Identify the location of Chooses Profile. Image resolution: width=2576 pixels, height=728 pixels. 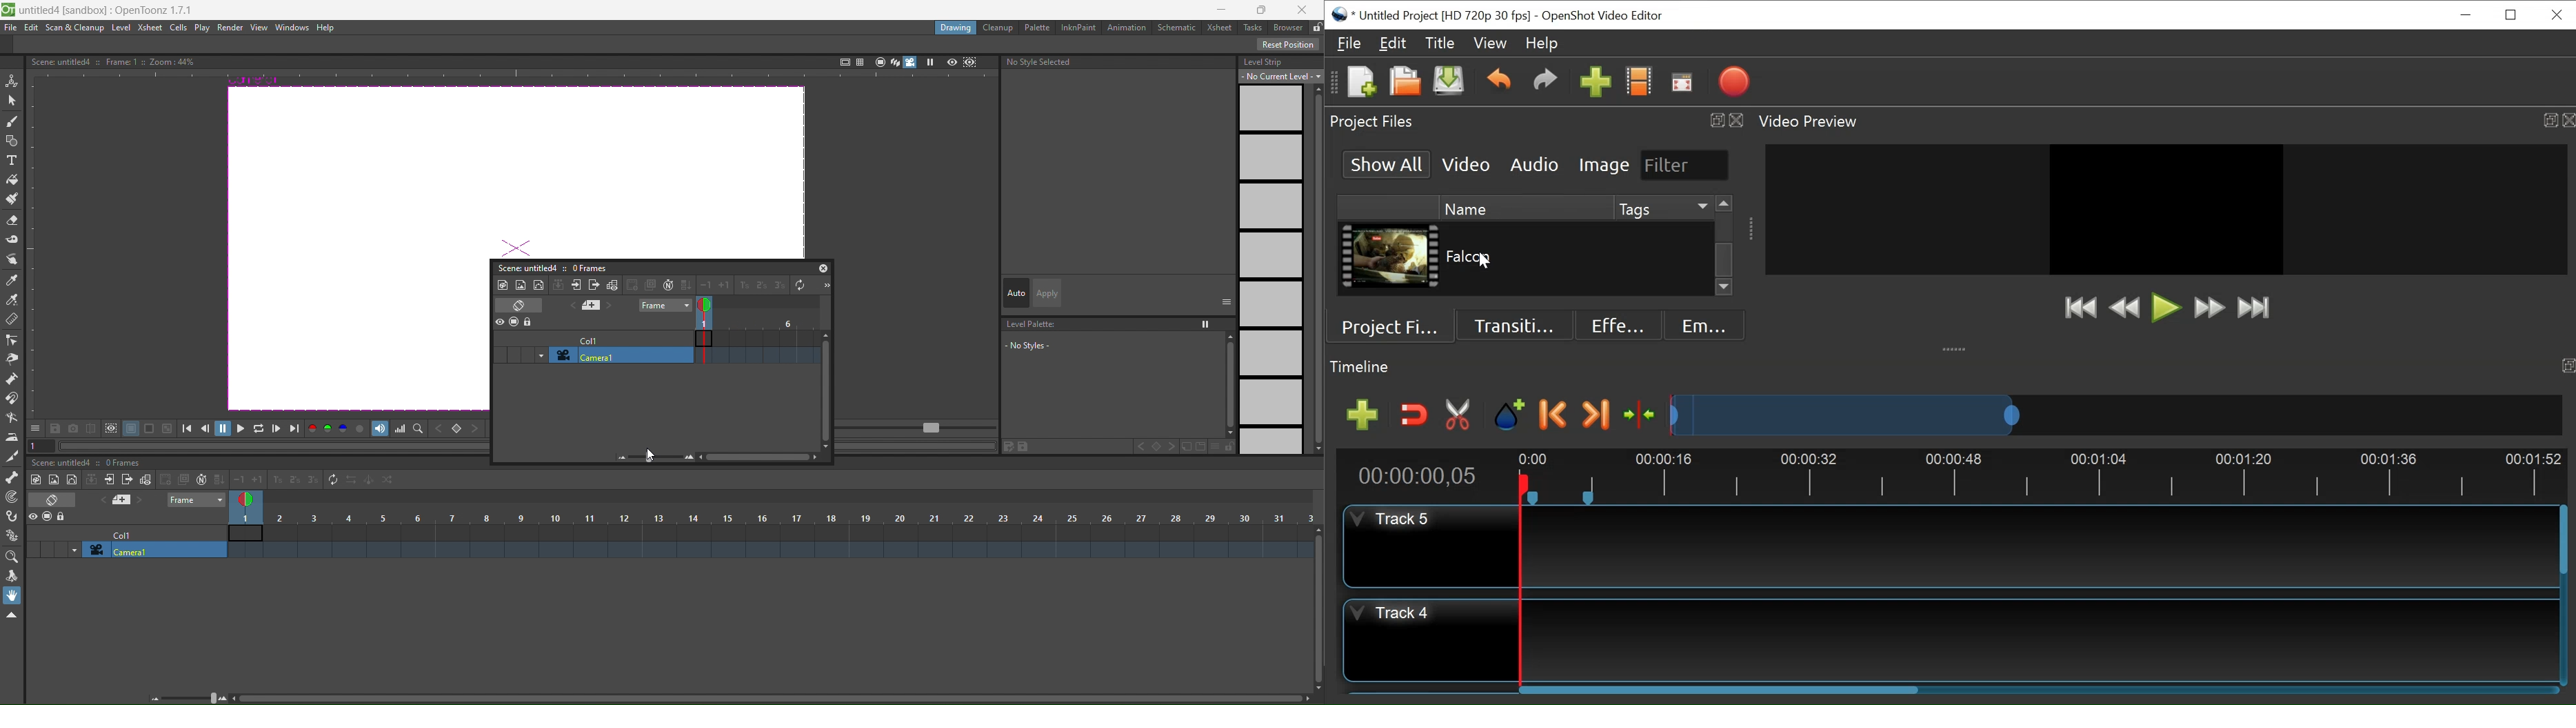
(1642, 83).